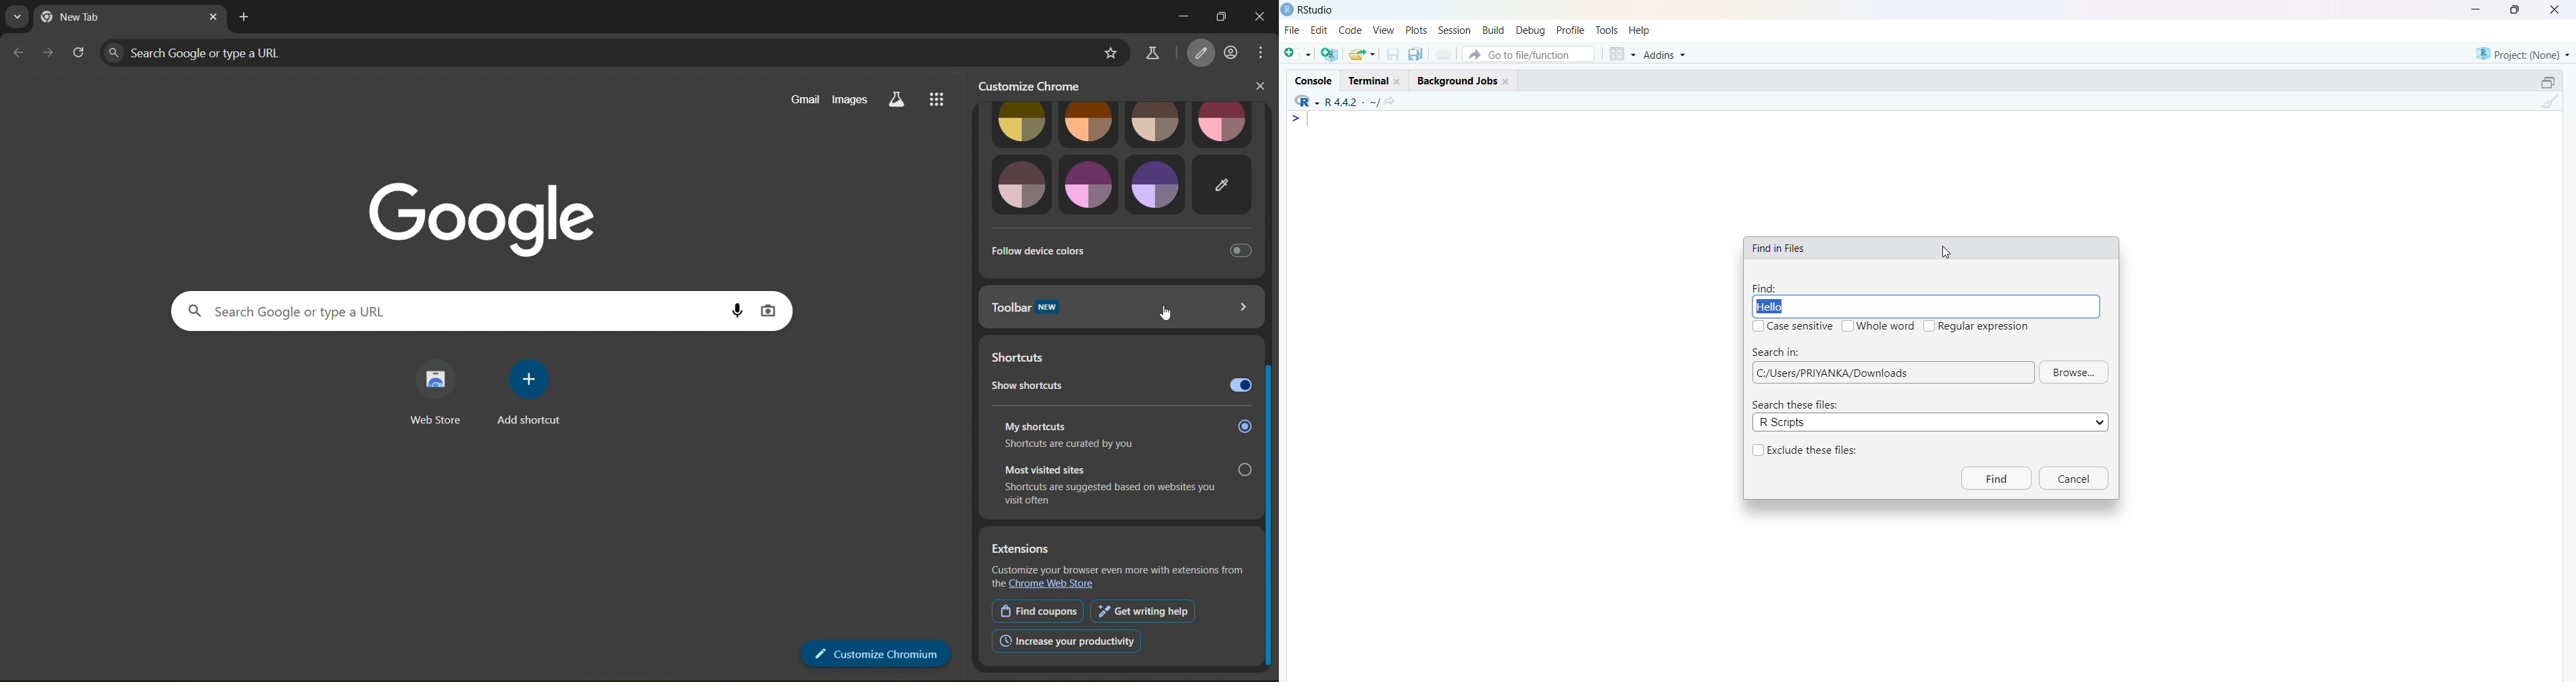 Image resolution: width=2576 pixels, height=700 pixels. Describe the element at coordinates (1127, 469) in the screenshot. I see `most visited site` at that location.